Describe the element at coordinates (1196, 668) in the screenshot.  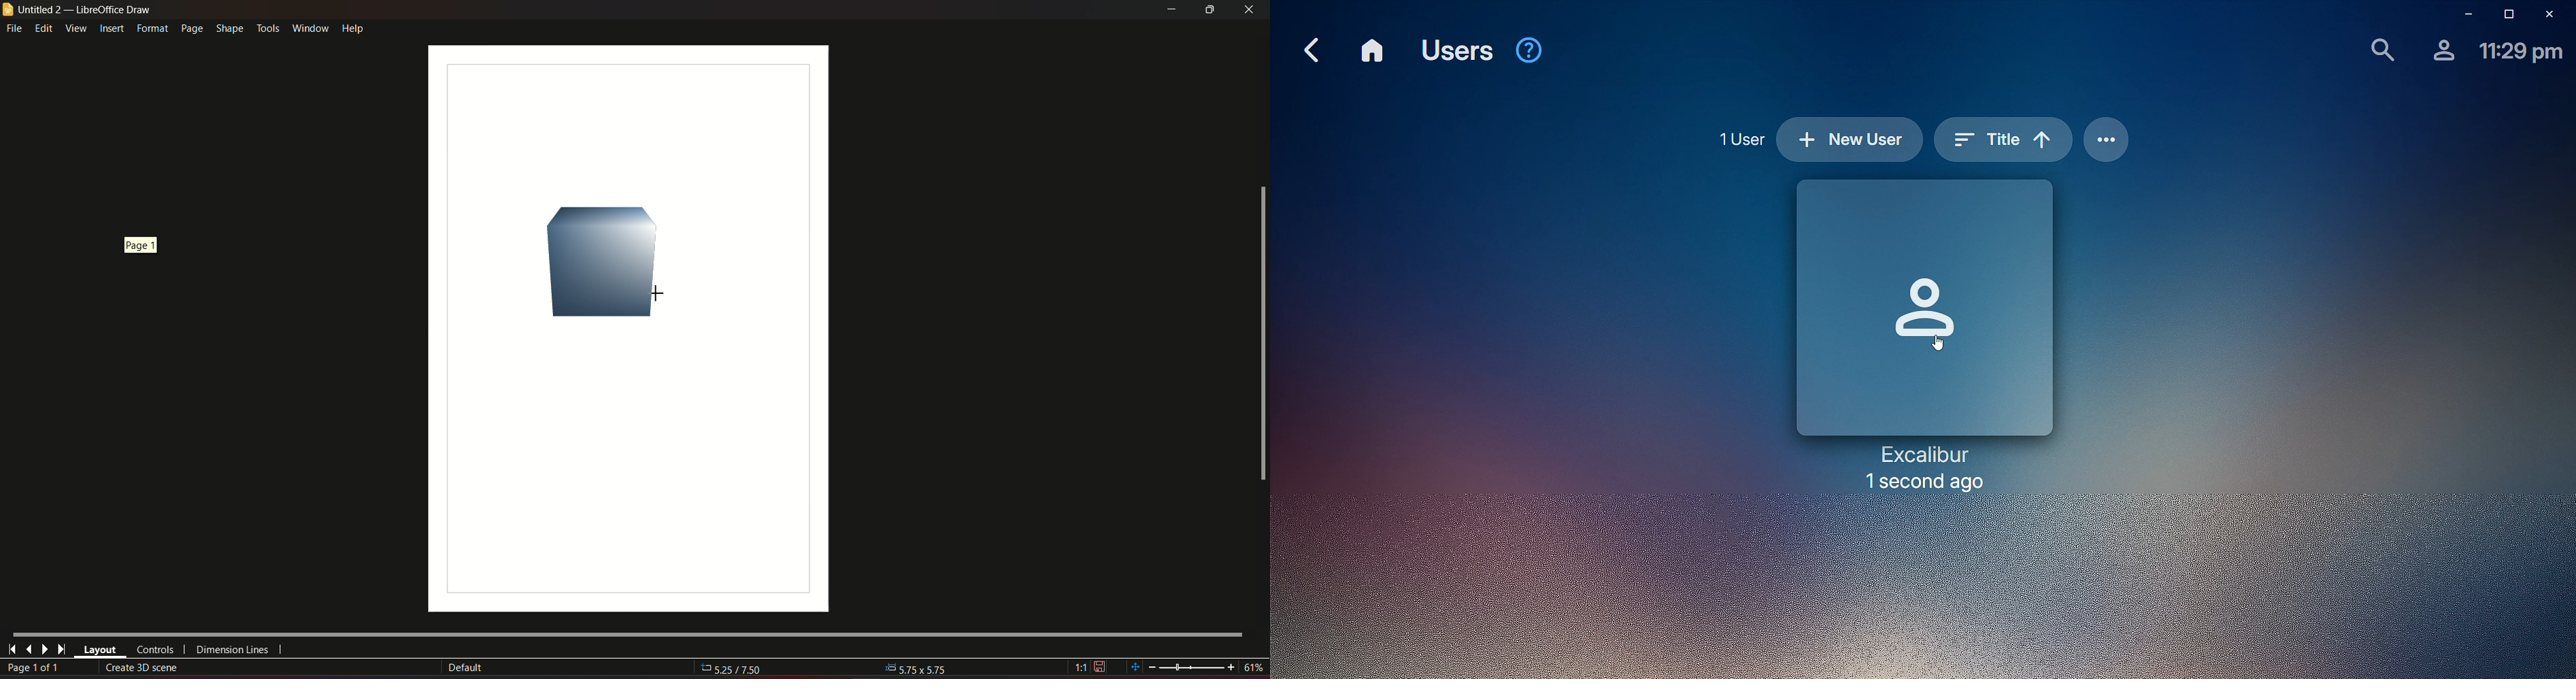
I see `zoom` at that location.